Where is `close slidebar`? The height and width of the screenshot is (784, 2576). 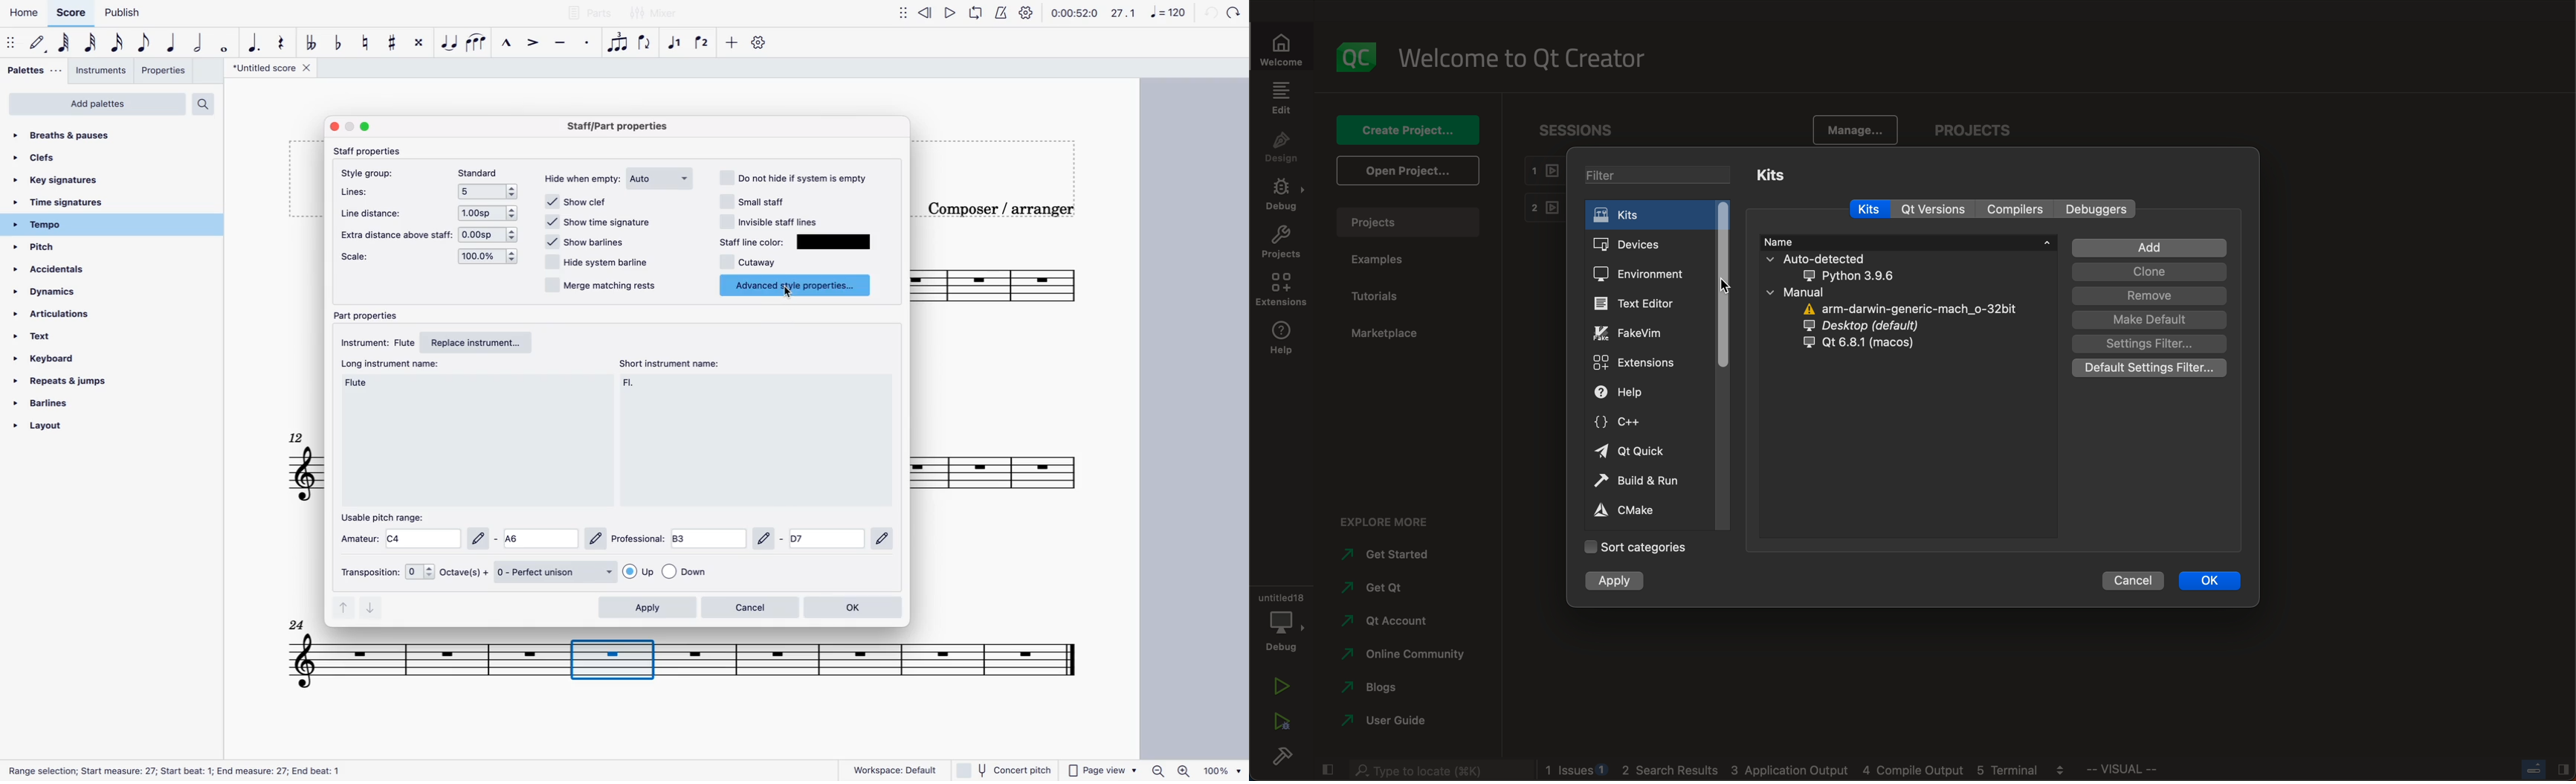
close slidebar is located at coordinates (1327, 769).